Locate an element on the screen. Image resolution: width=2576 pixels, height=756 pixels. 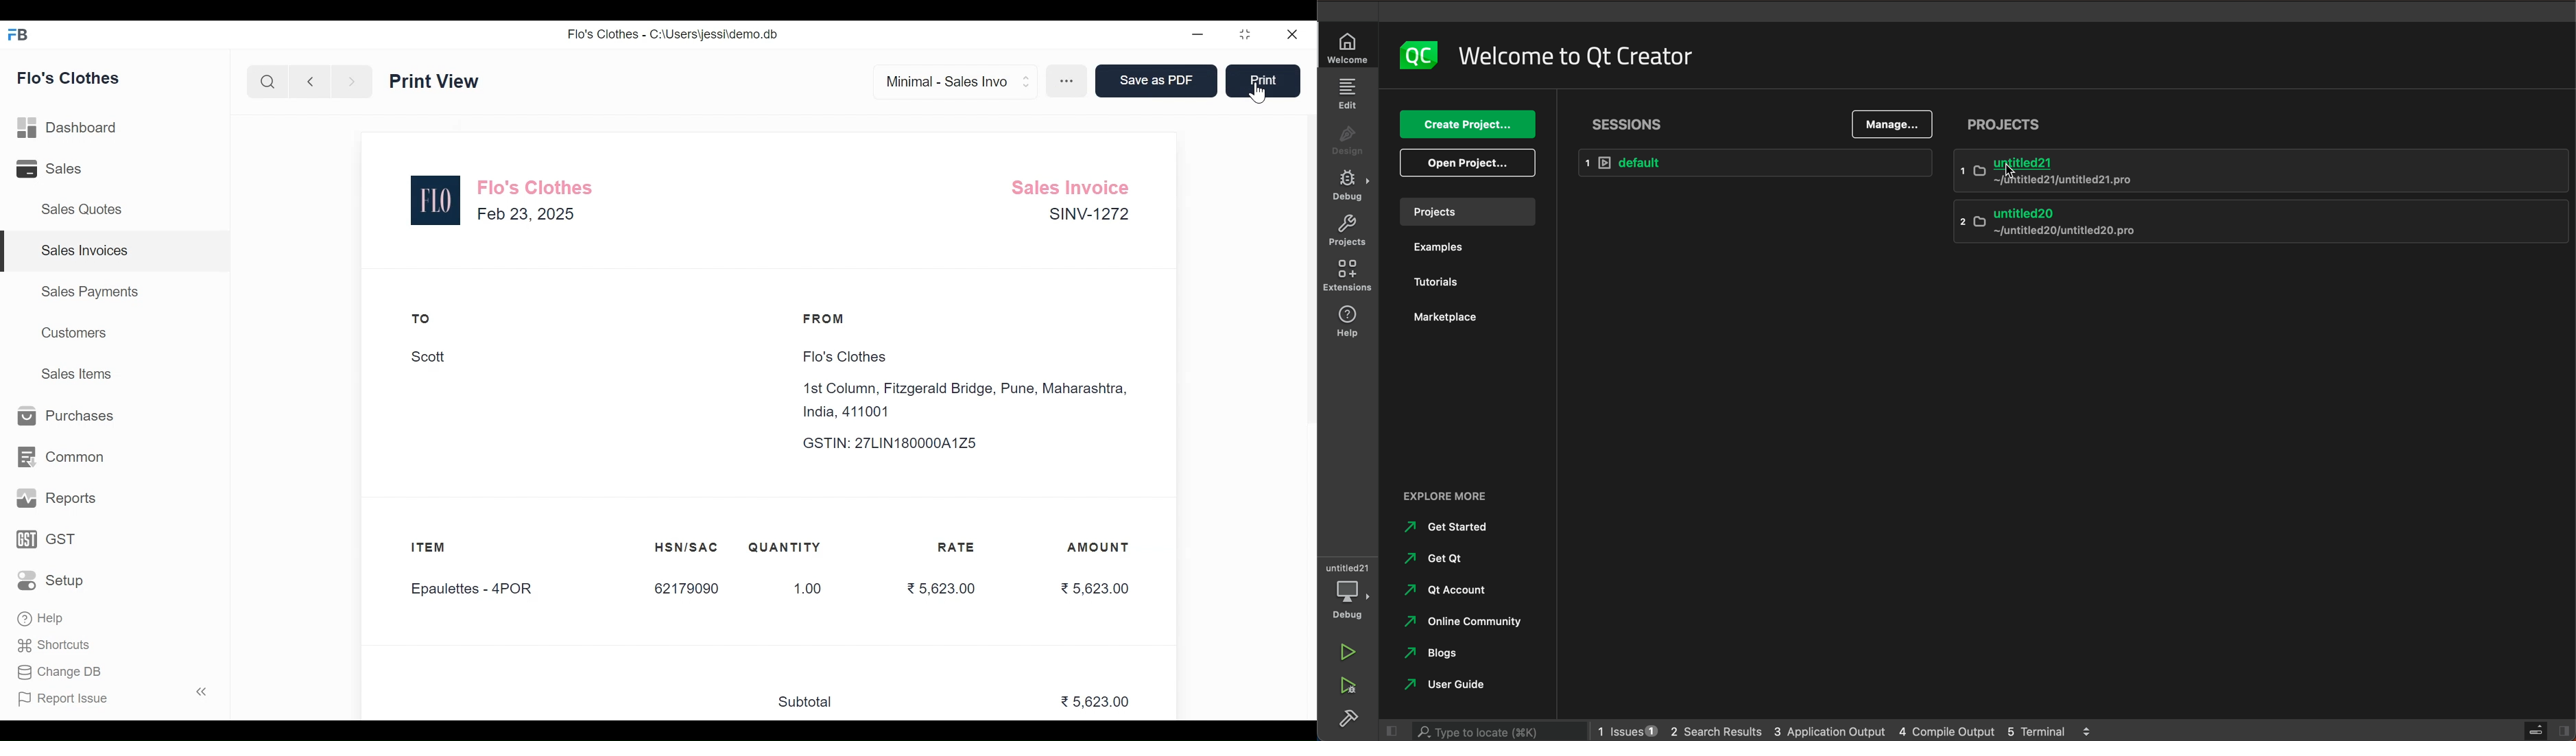
Dashboard is located at coordinates (69, 128).